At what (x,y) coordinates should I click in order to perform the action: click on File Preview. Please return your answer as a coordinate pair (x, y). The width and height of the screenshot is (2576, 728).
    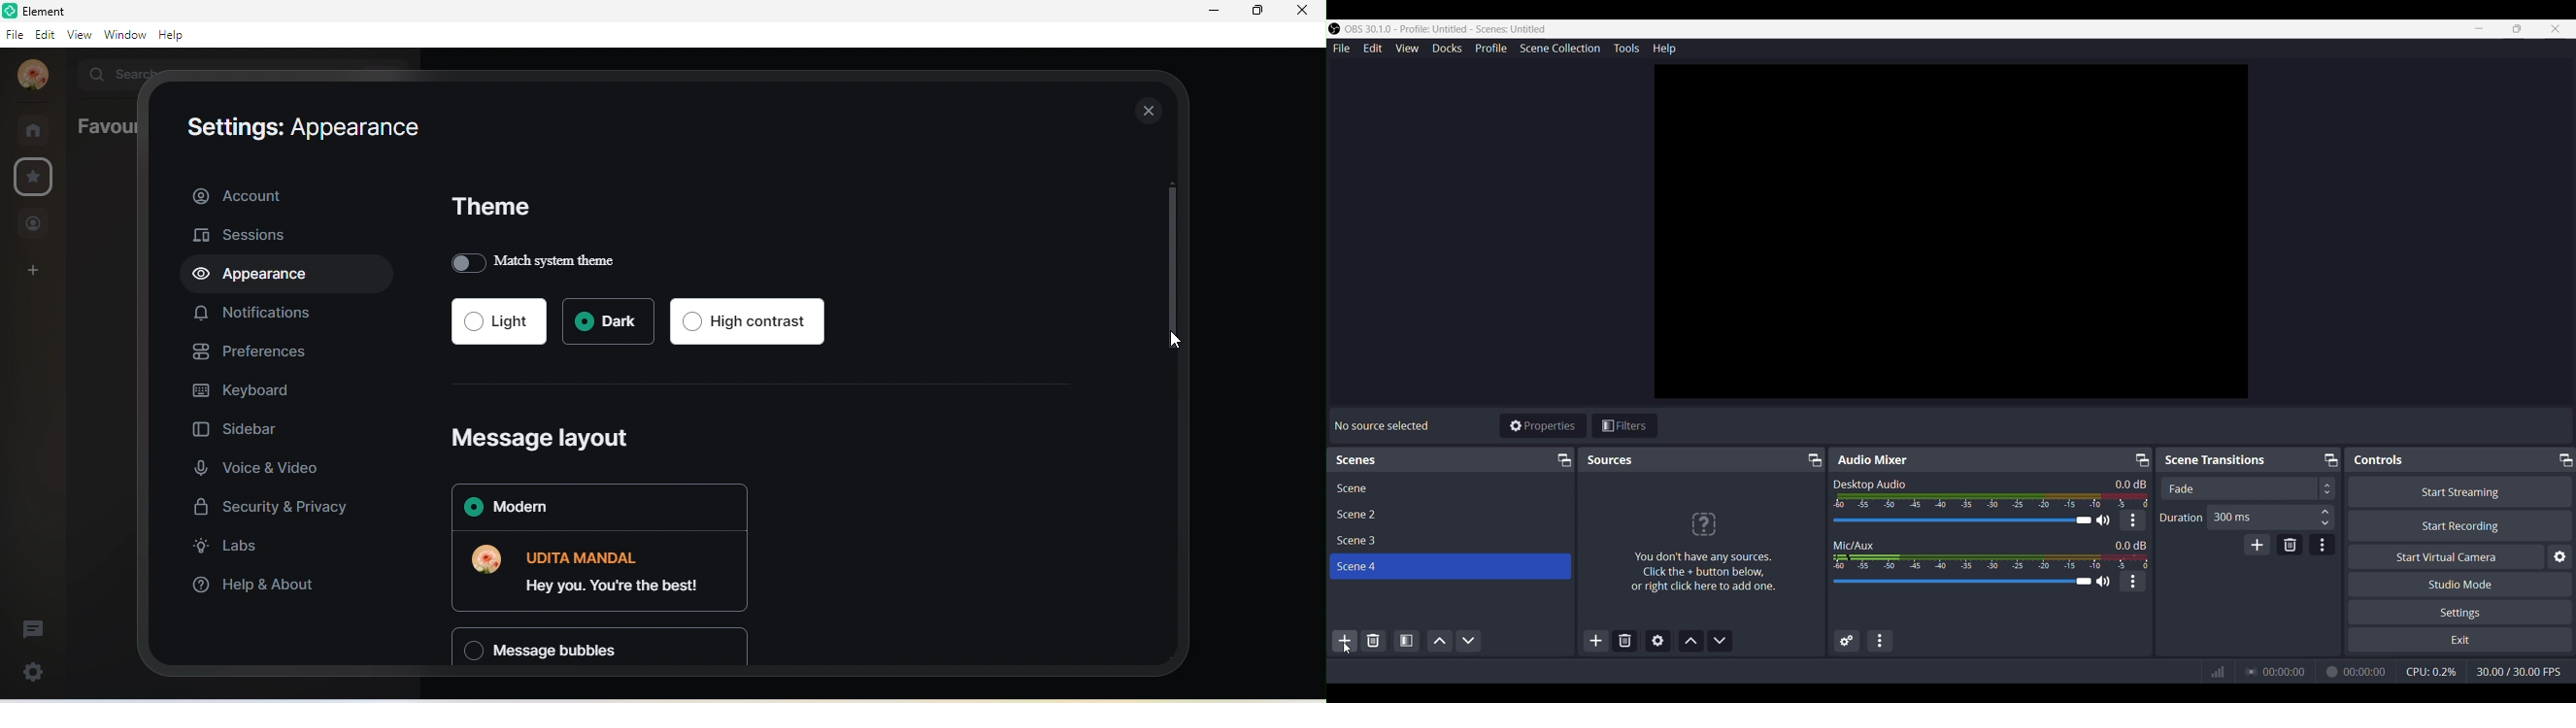
    Looking at the image, I should click on (1952, 232).